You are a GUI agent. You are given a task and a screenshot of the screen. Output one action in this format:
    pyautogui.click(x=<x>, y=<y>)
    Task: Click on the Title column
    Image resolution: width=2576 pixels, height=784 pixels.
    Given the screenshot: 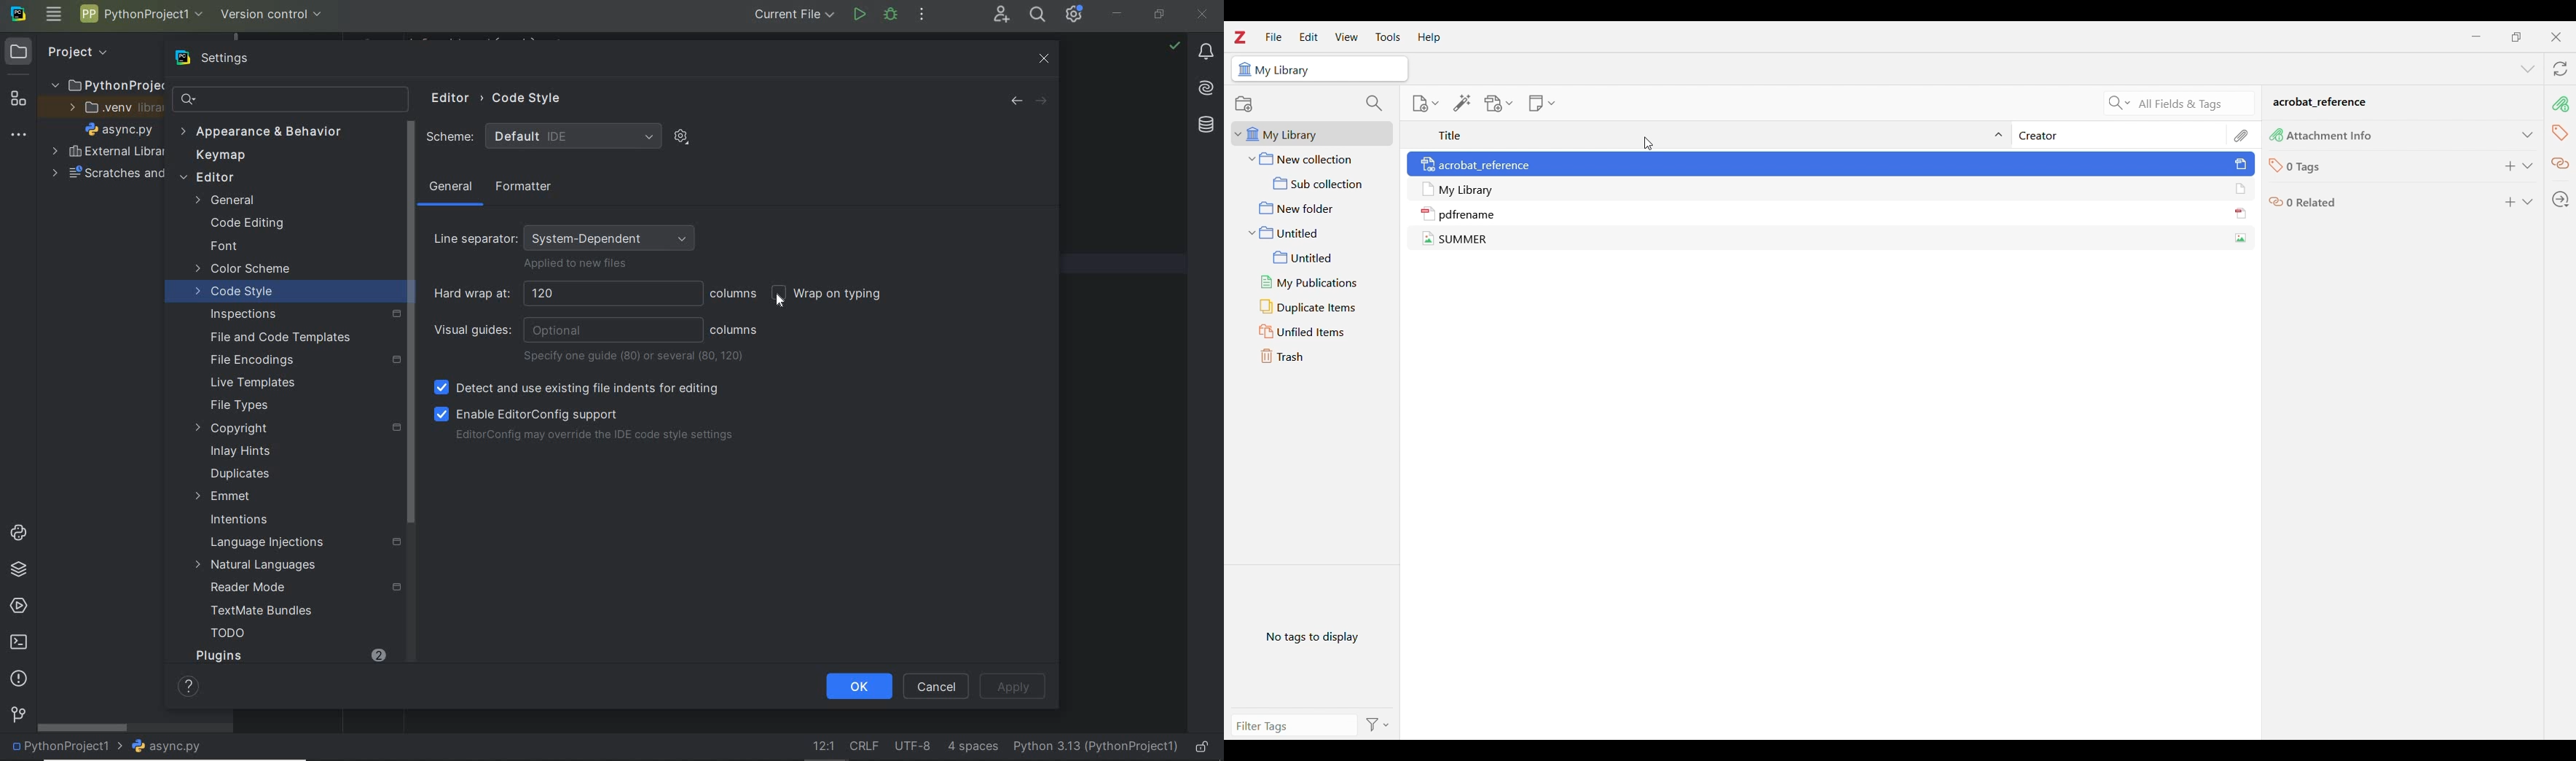 What is the action you would take?
    pyautogui.click(x=1451, y=135)
    